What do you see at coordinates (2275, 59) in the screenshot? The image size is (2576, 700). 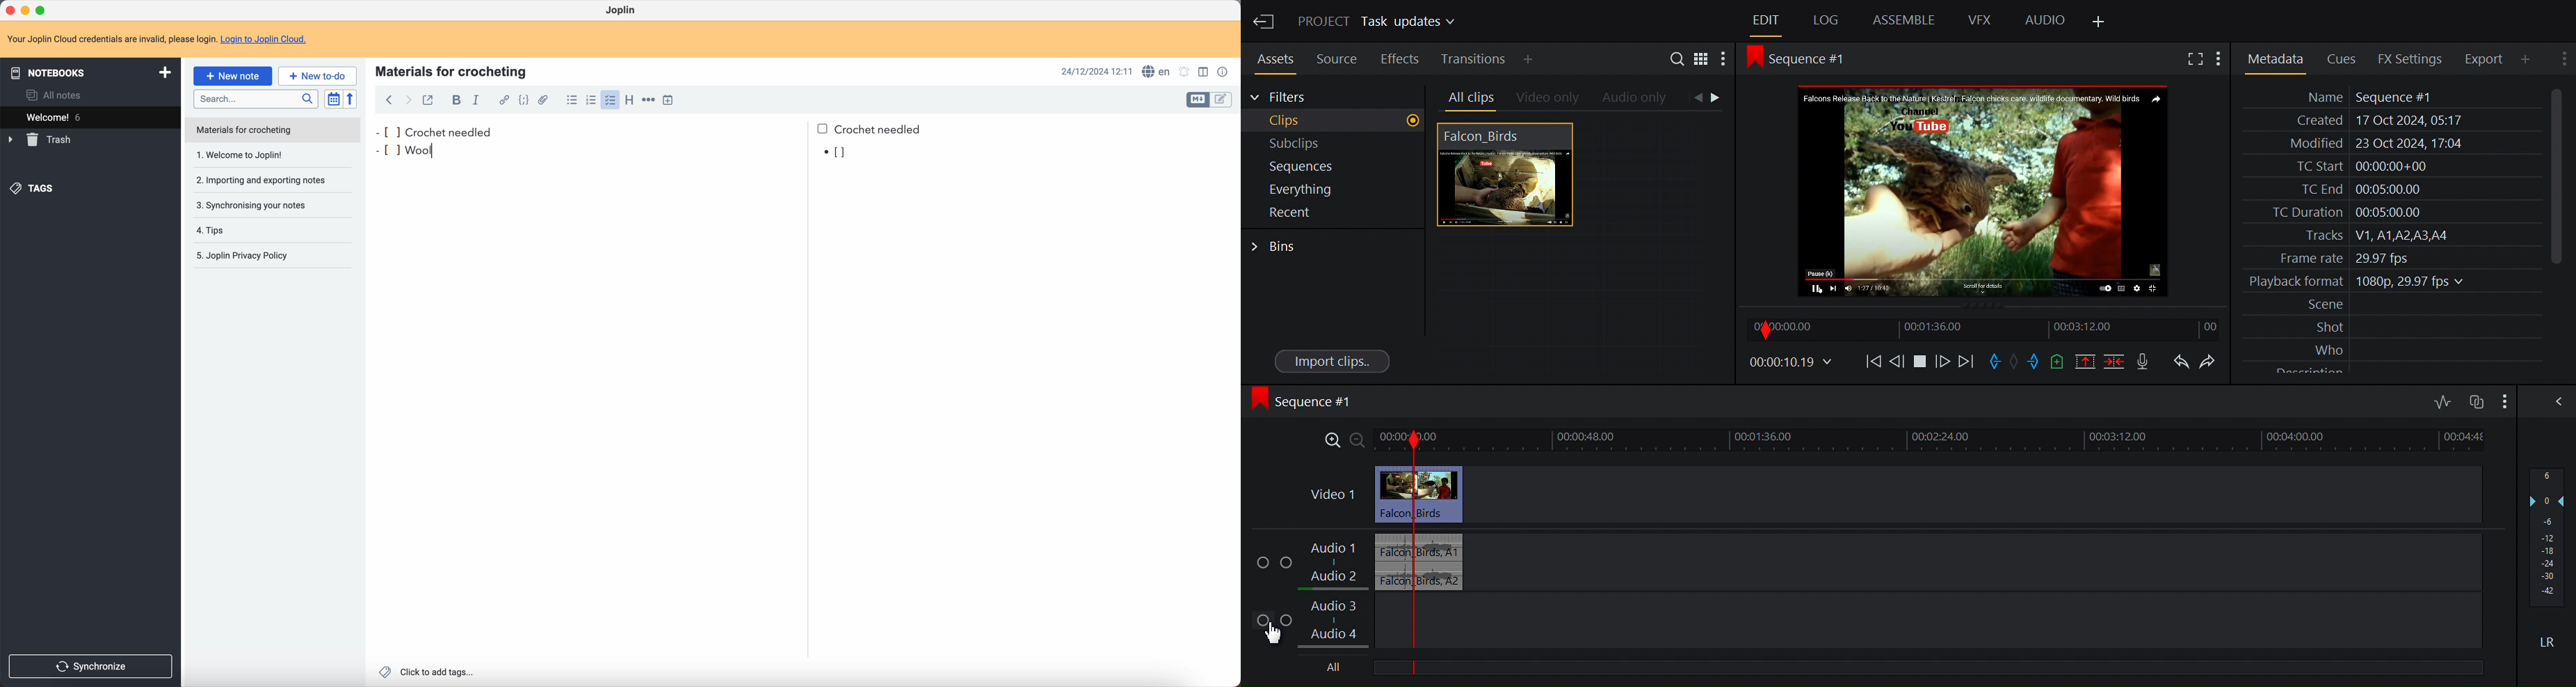 I see `Metadata Panel` at bounding box center [2275, 59].